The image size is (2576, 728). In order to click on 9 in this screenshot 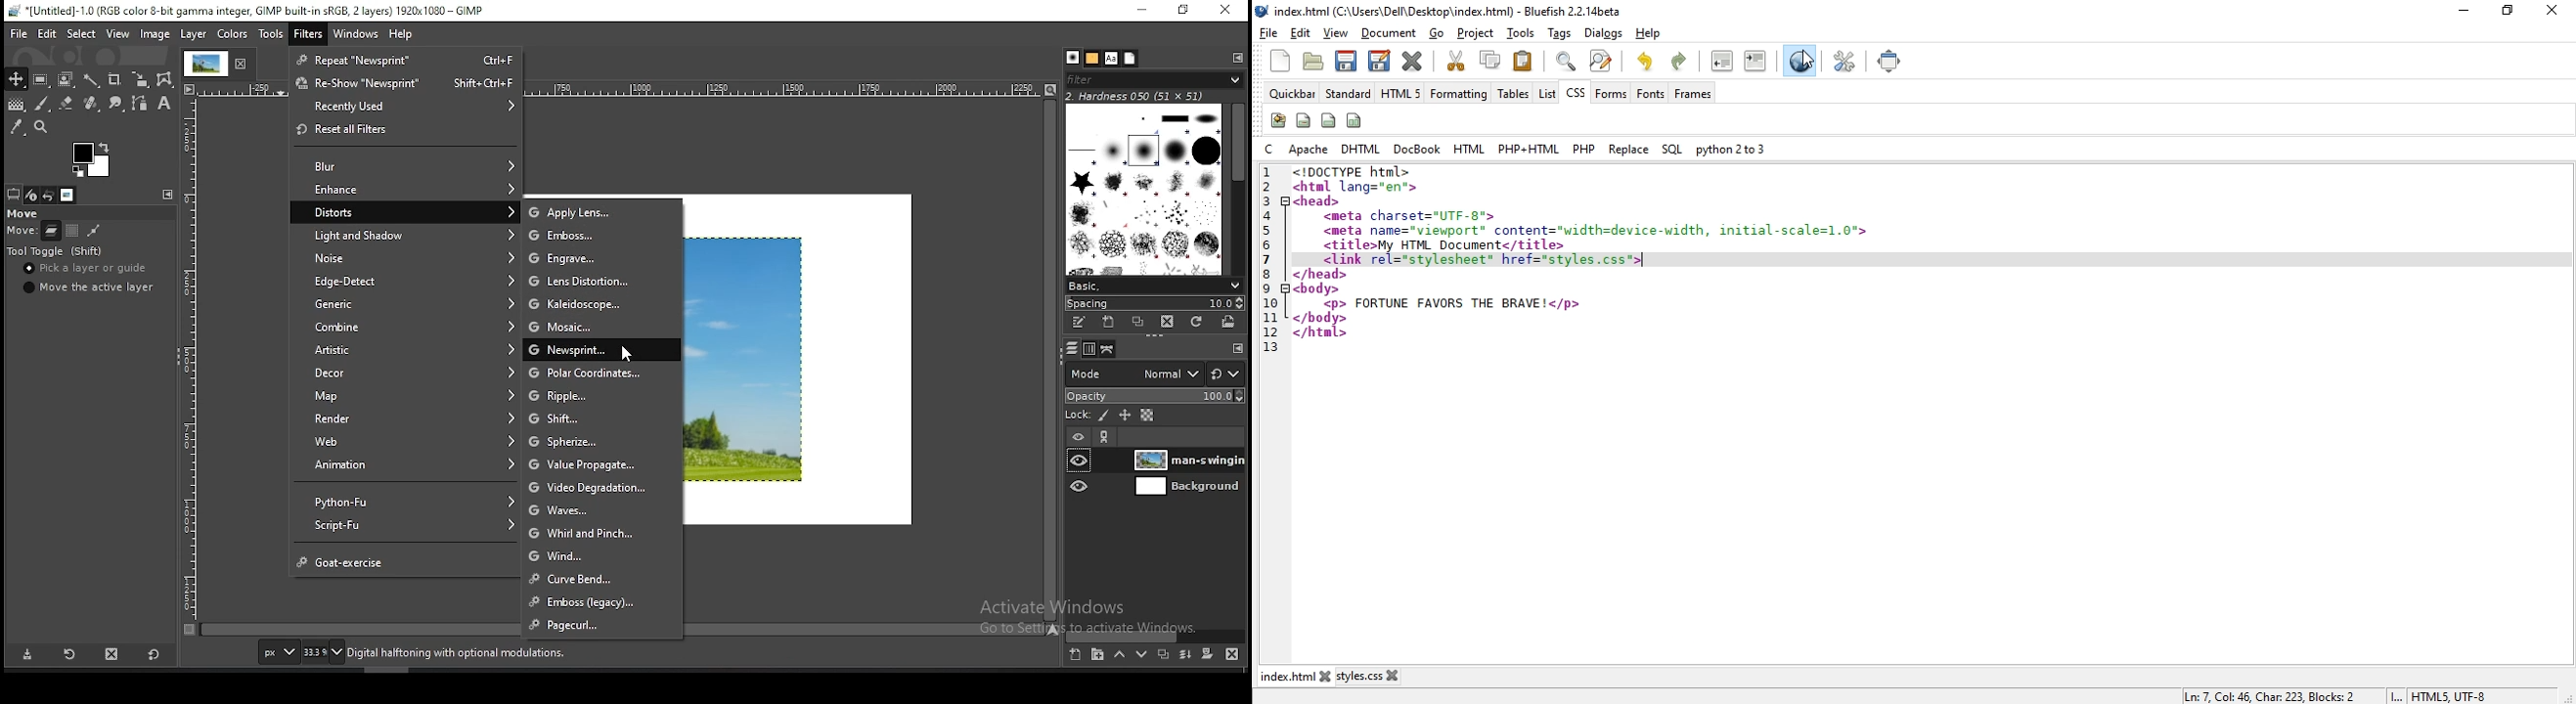, I will do `click(1269, 288)`.